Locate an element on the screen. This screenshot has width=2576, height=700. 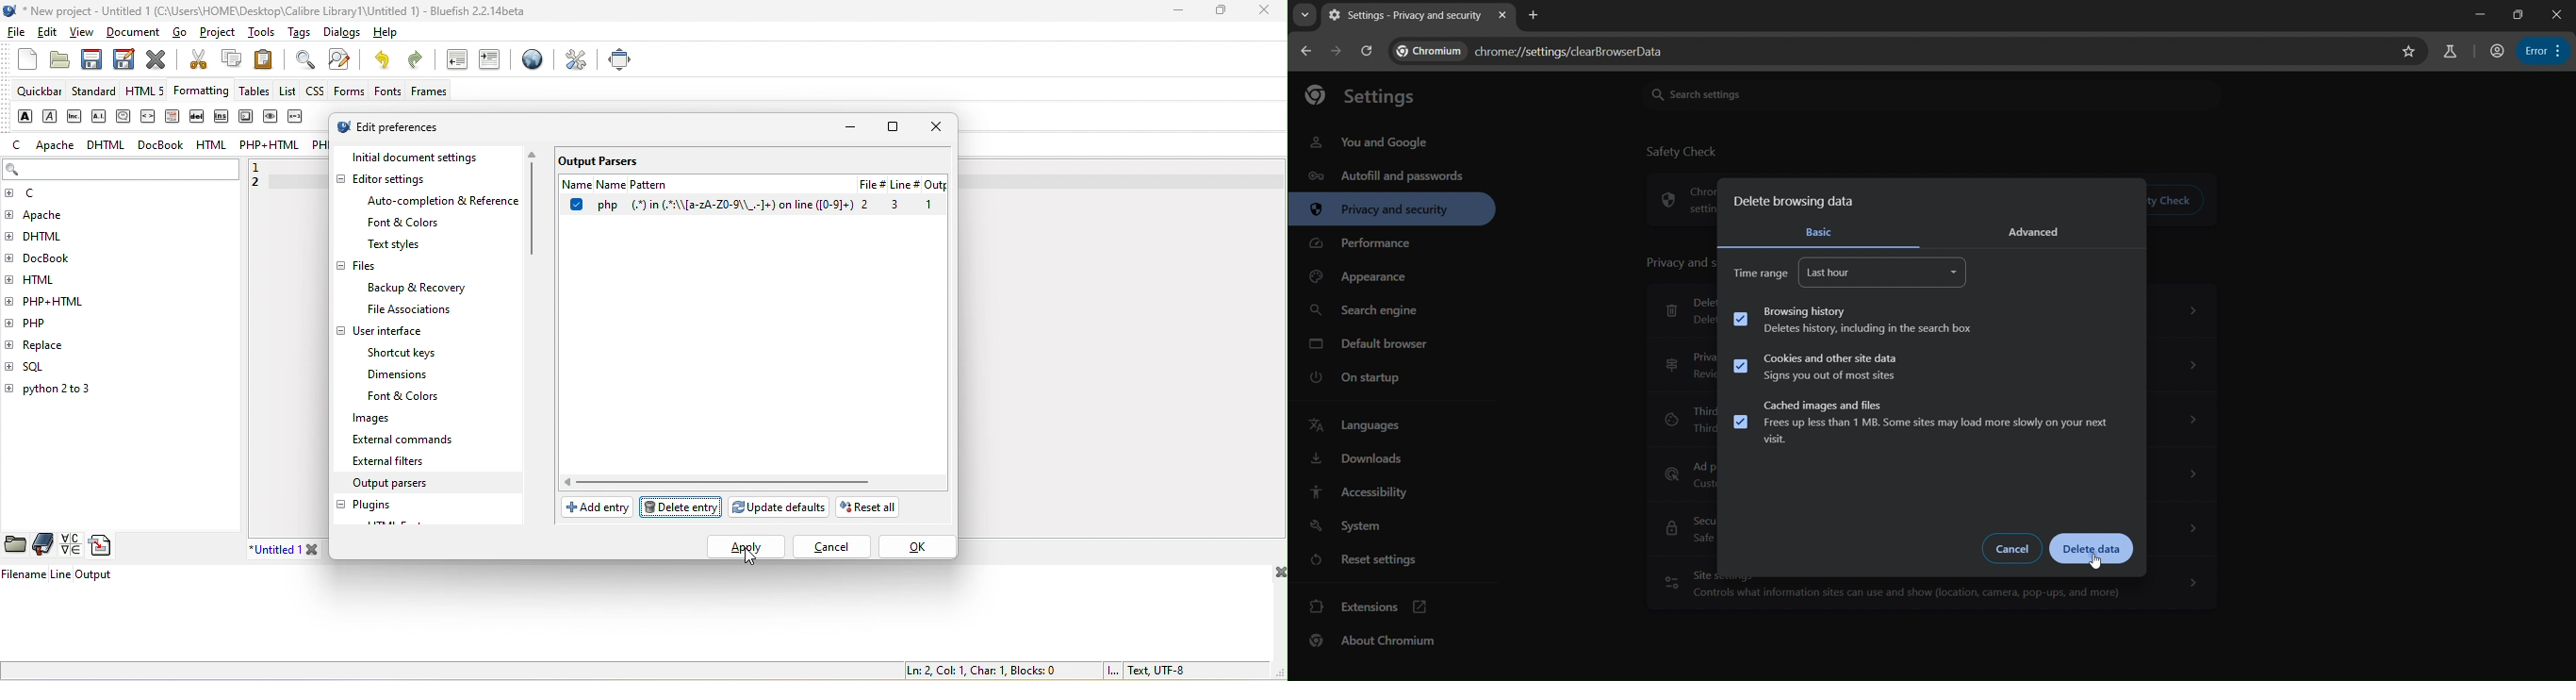
external filters is located at coordinates (391, 461).